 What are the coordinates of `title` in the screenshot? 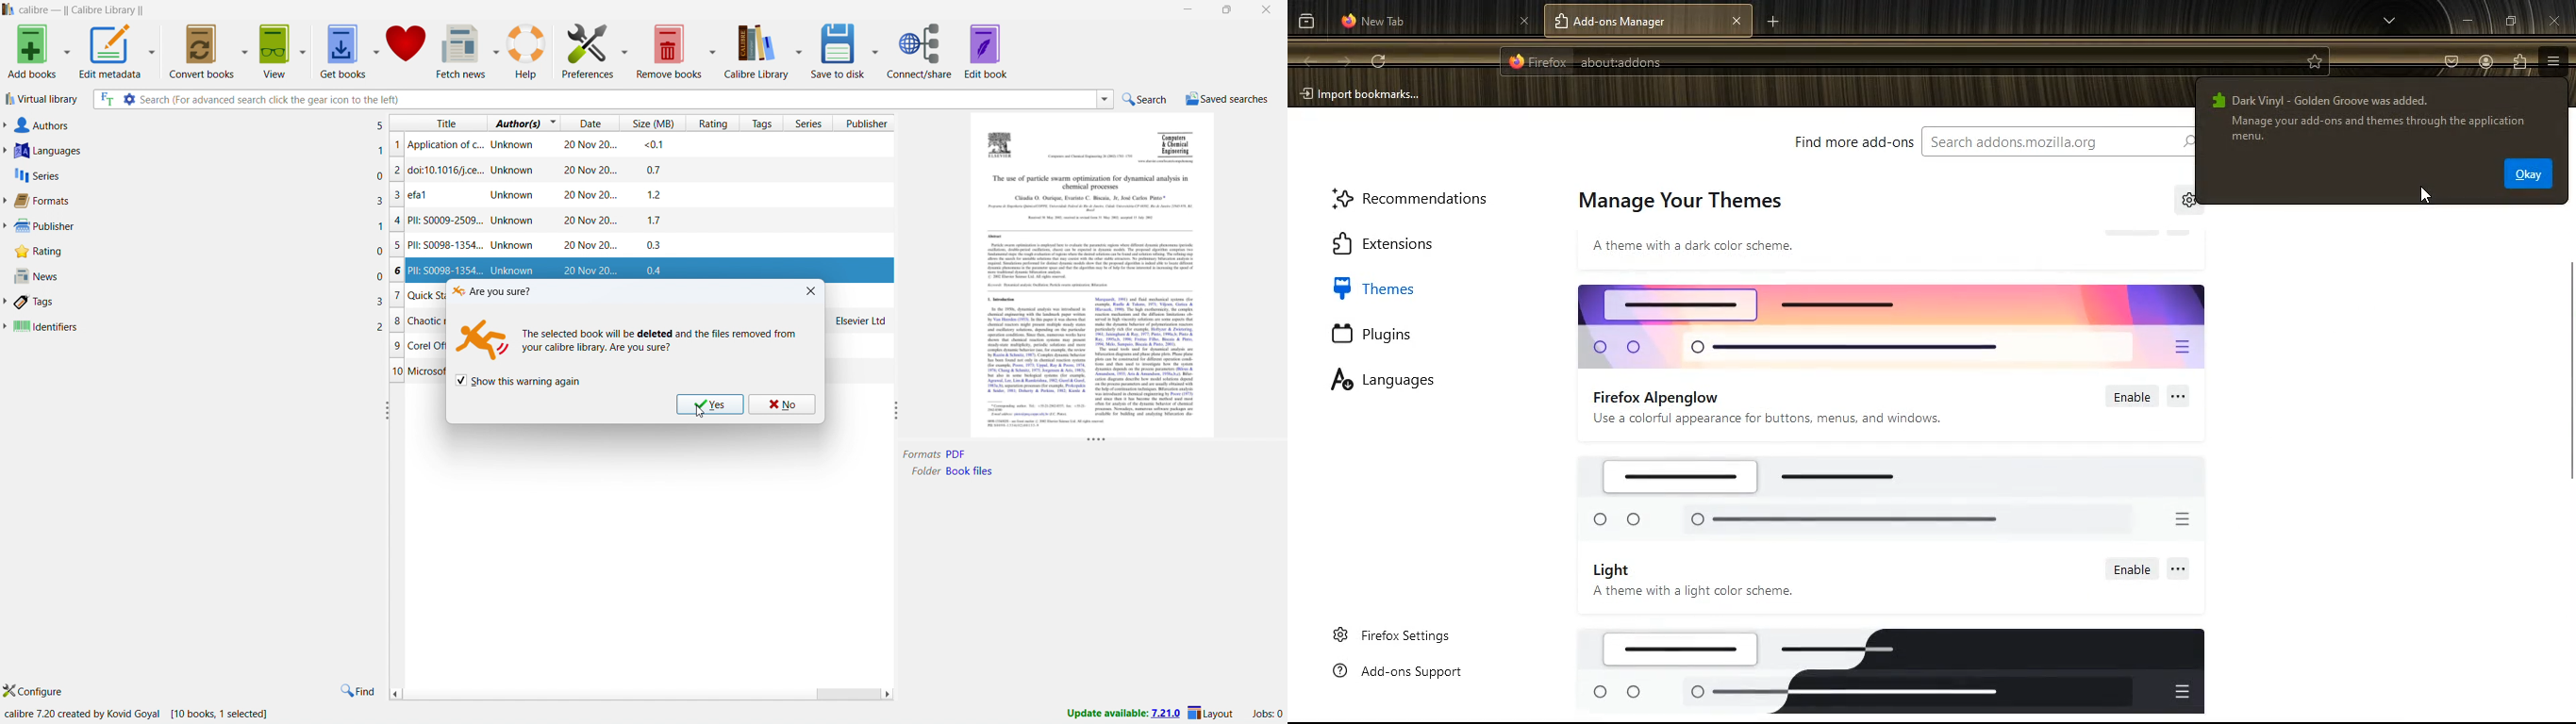 It's located at (82, 11).